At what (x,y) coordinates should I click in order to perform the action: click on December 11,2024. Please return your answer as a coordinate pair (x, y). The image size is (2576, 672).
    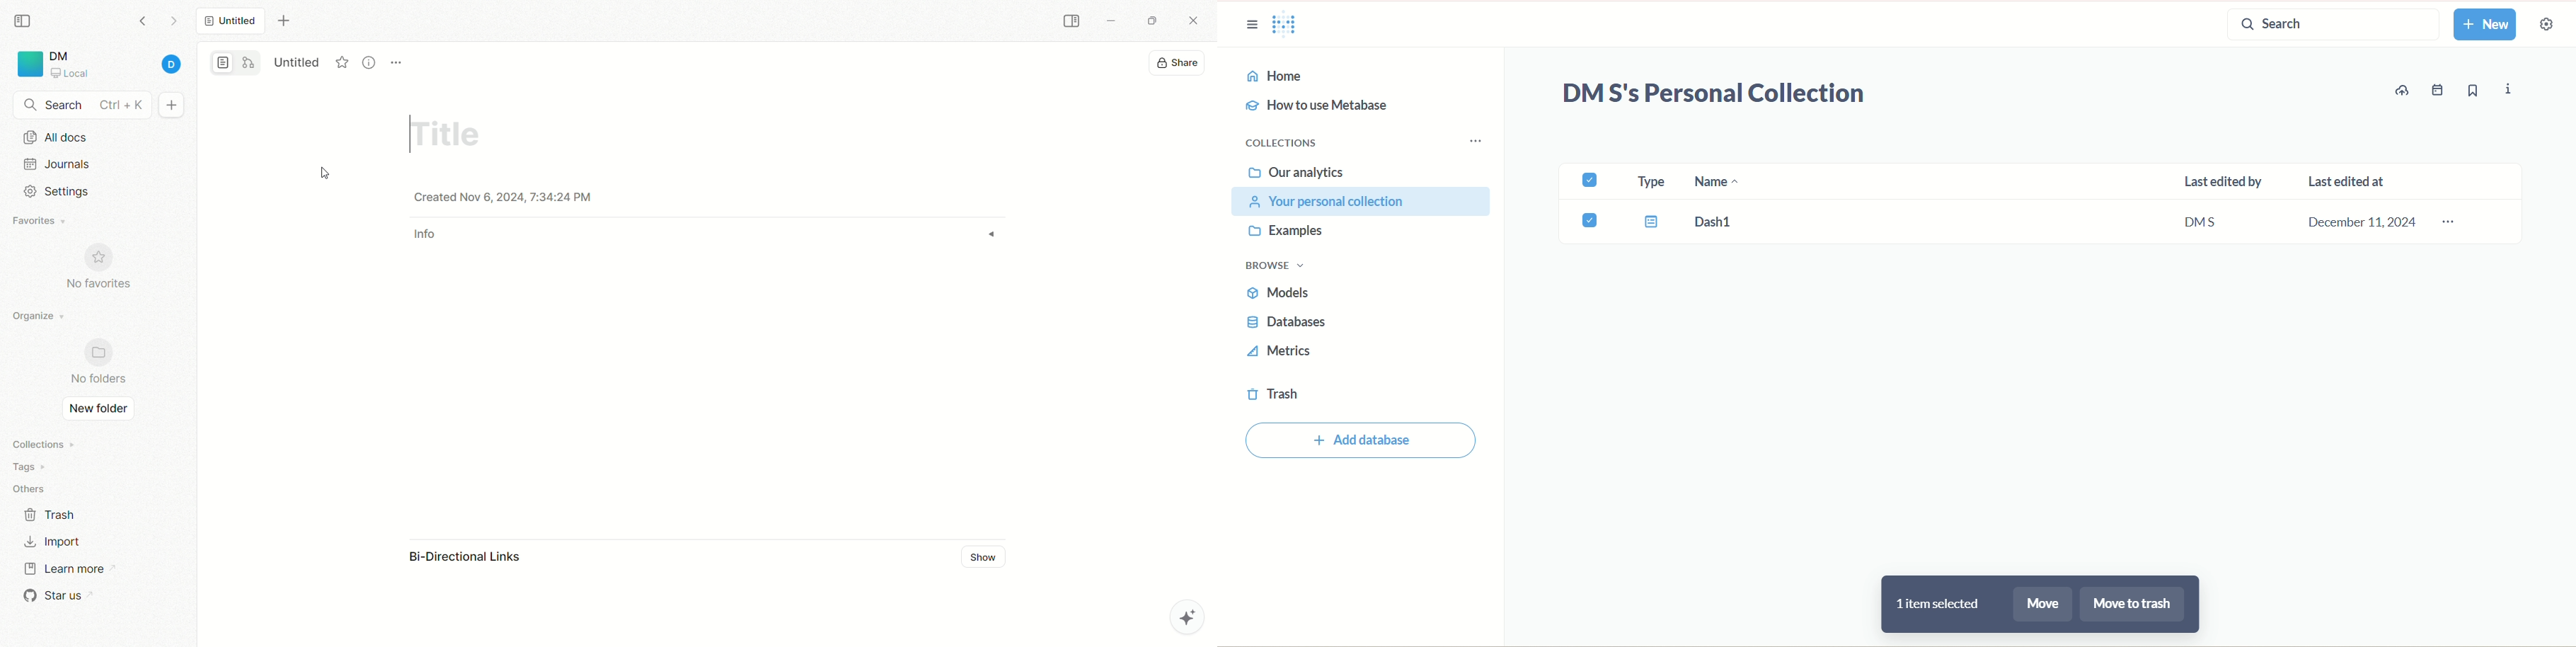
    Looking at the image, I should click on (2359, 223).